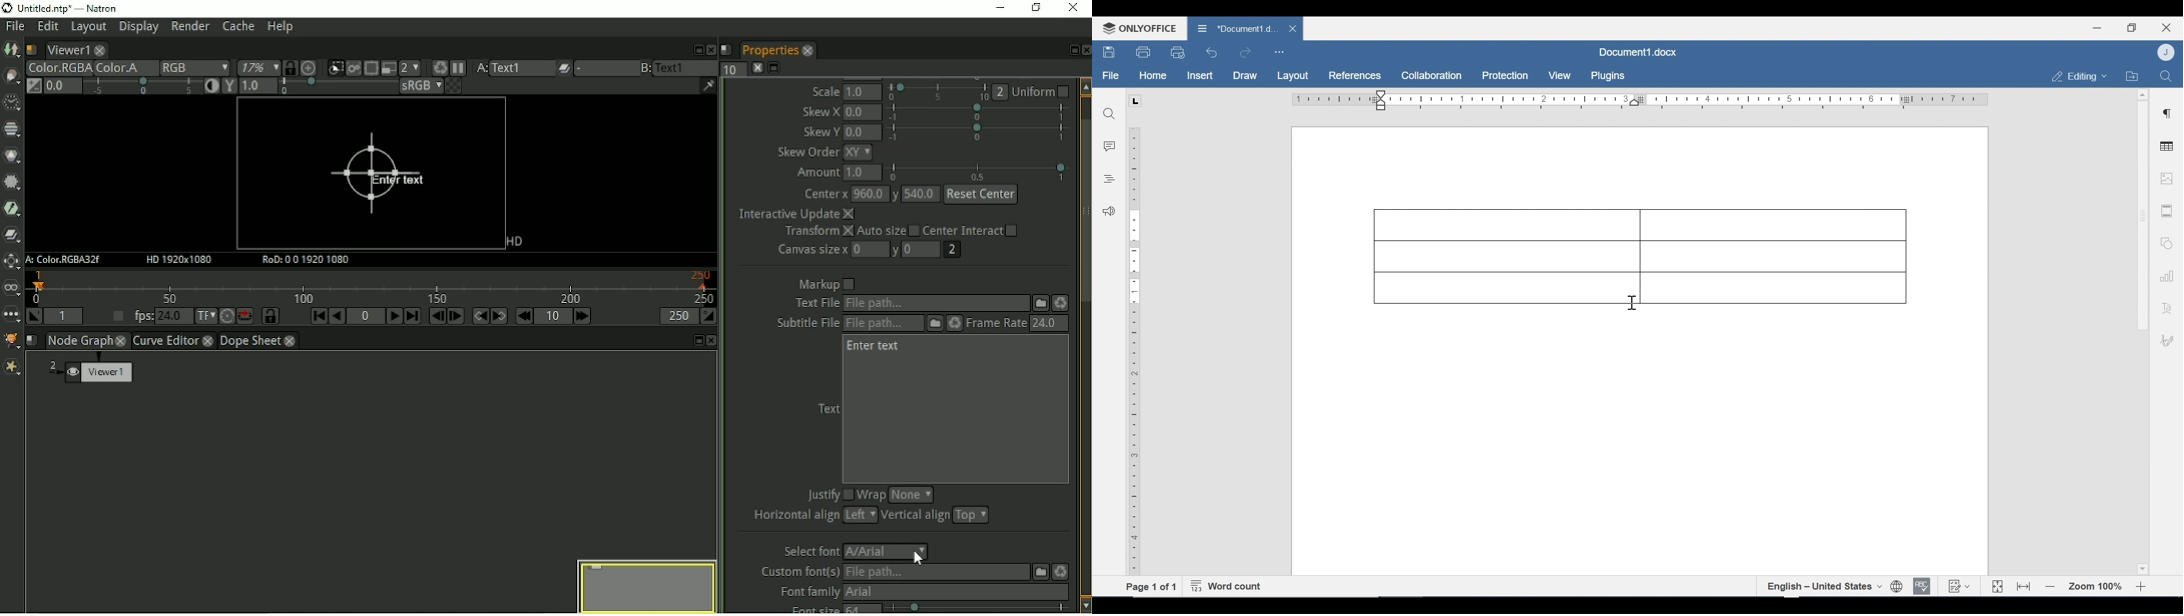  What do you see at coordinates (1108, 212) in the screenshot?
I see `Feedback and Support` at bounding box center [1108, 212].